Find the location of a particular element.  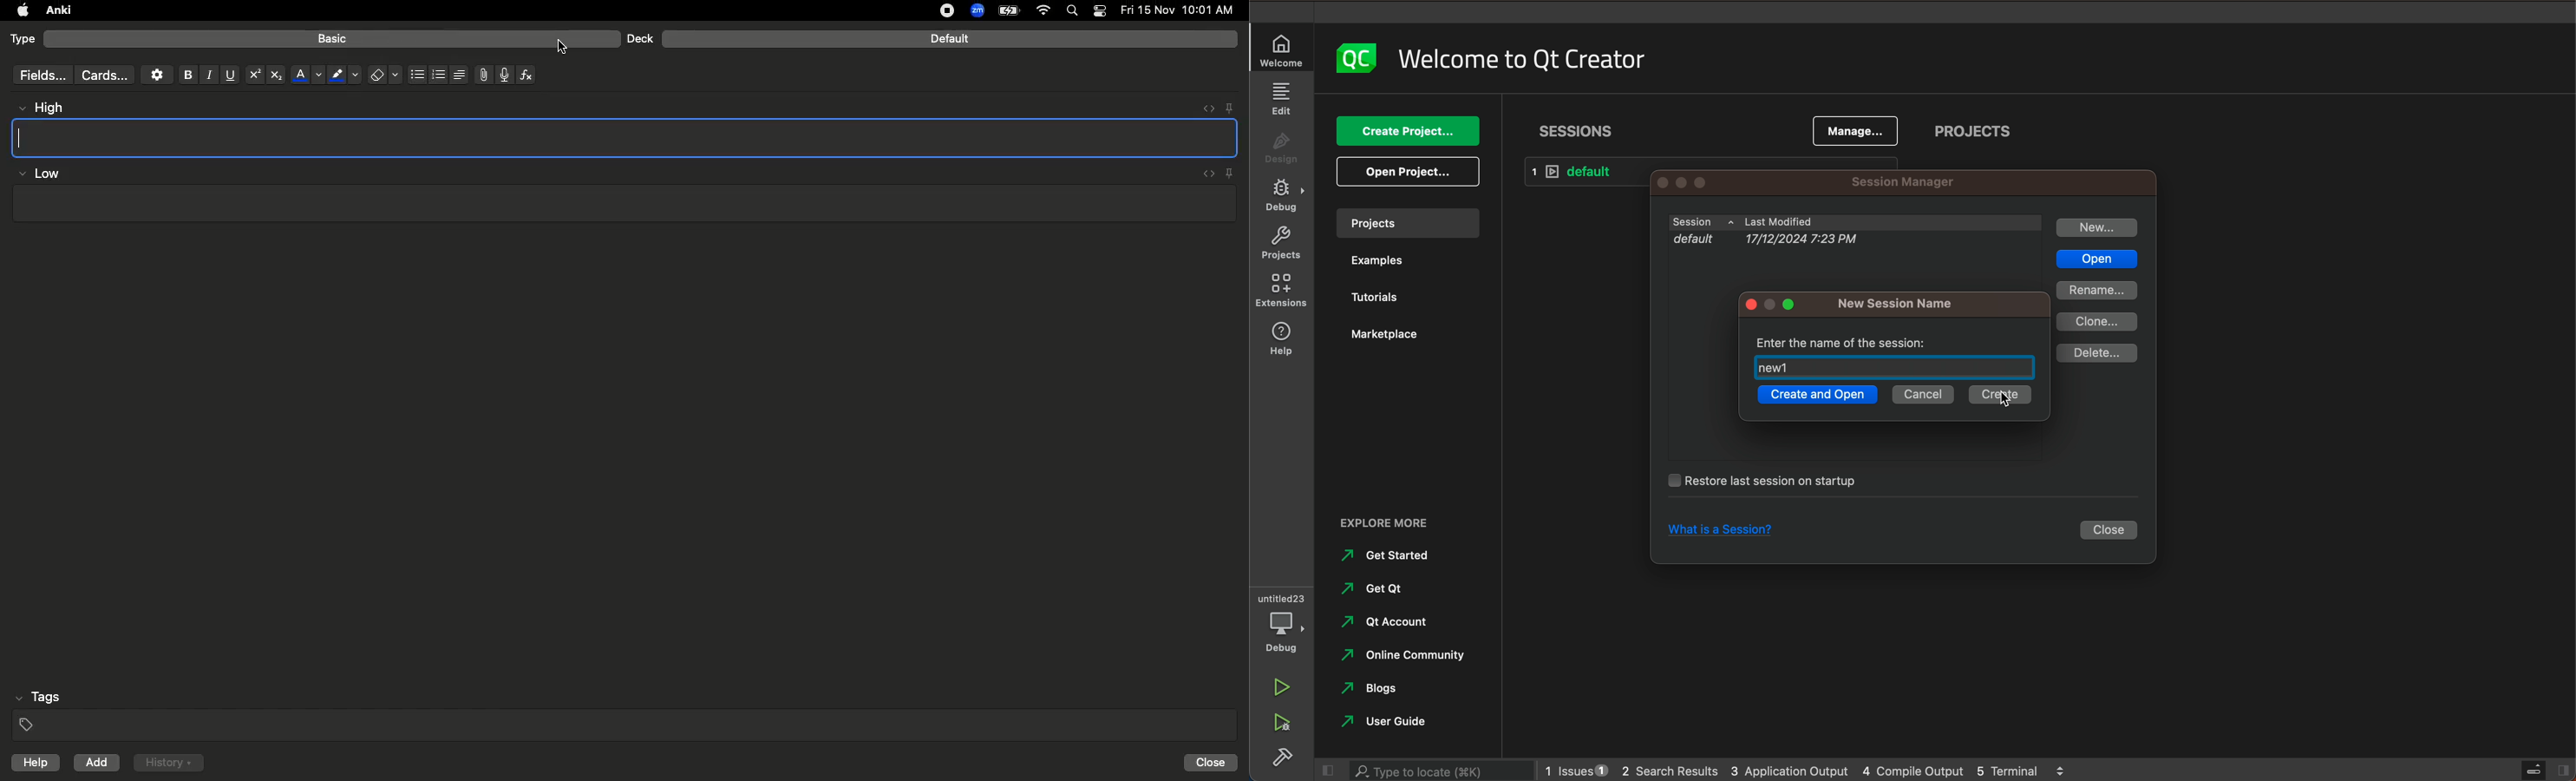

Superscript is located at coordinates (253, 75).